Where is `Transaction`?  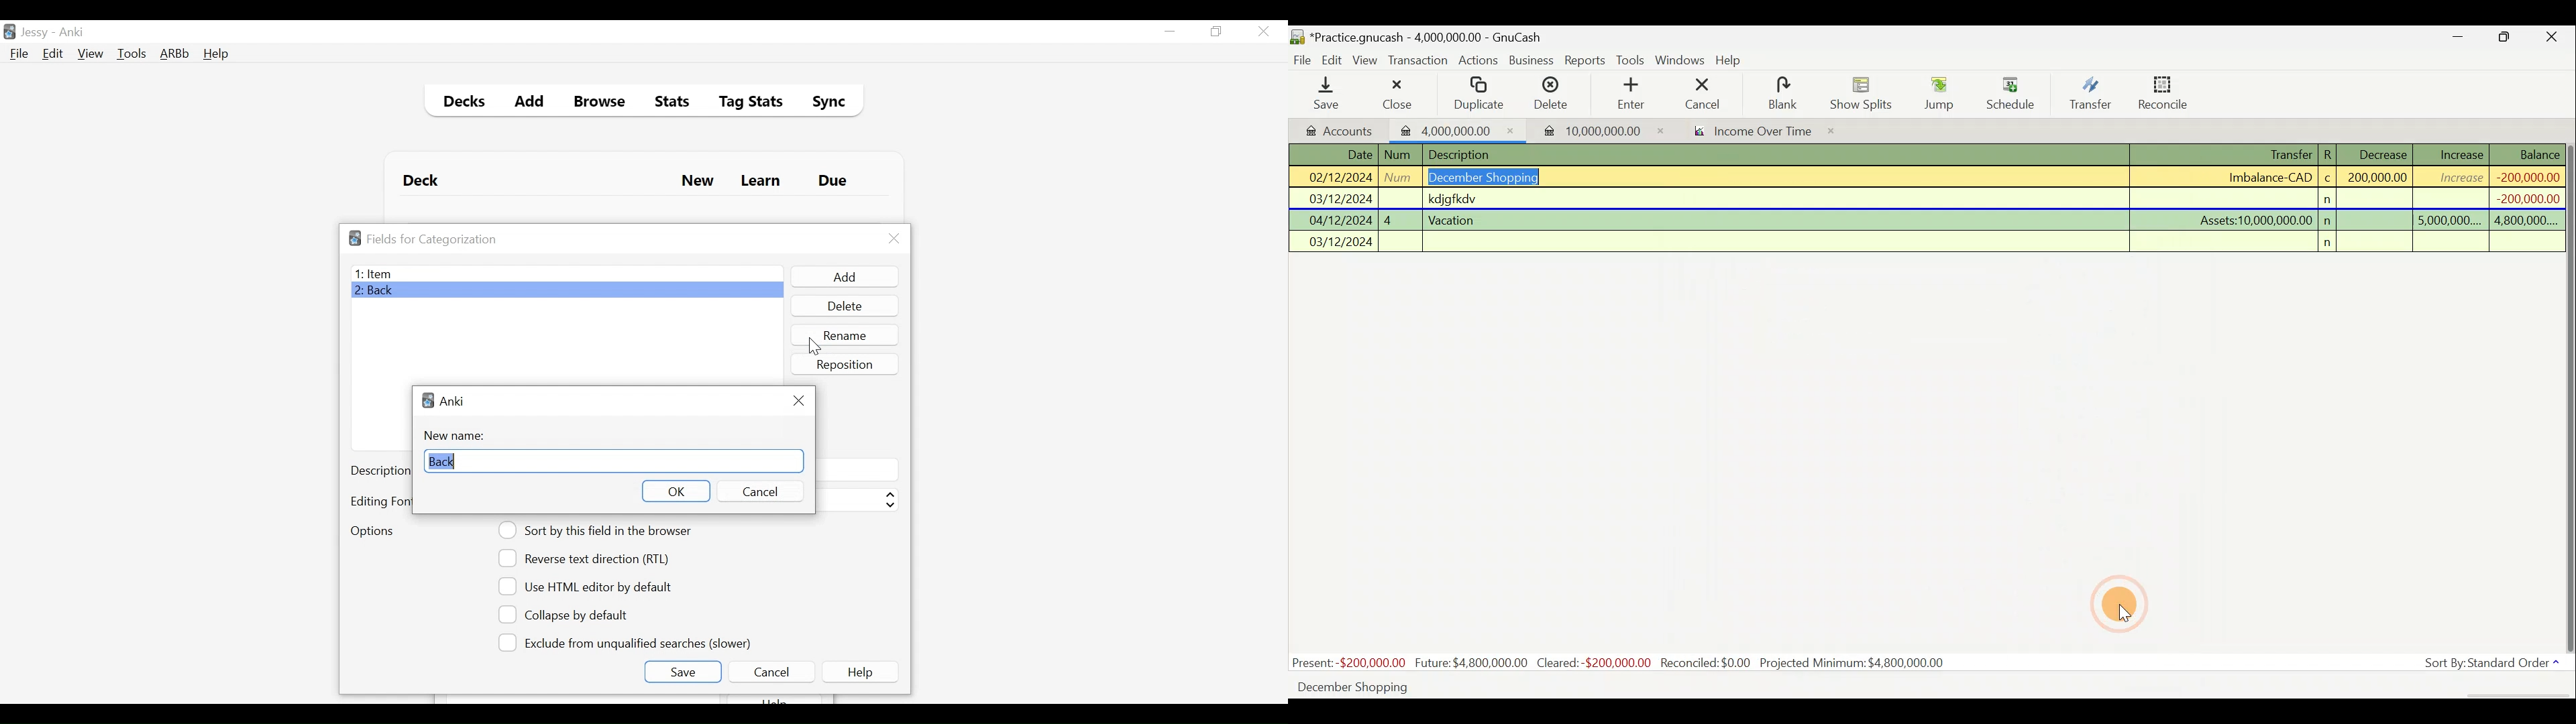 Transaction is located at coordinates (1419, 60).